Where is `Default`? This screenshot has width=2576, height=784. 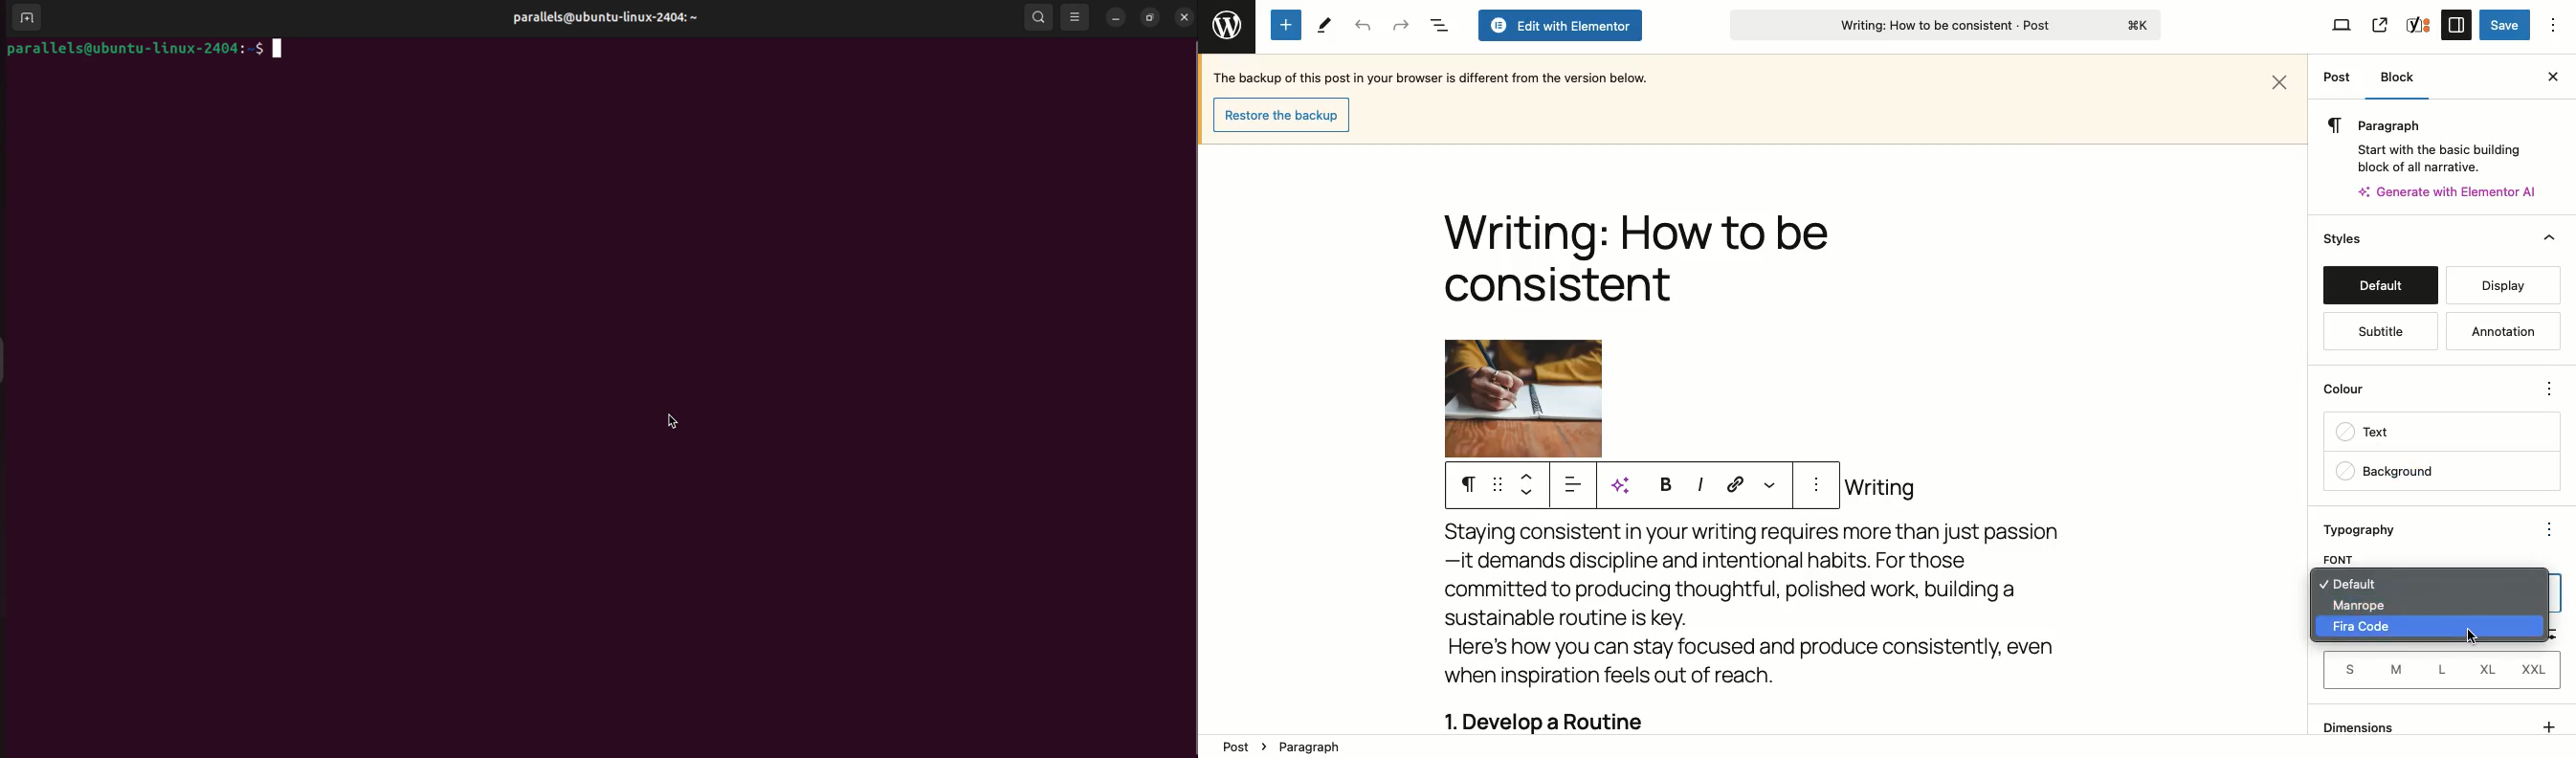
Default is located at coordinates (2380, 285).